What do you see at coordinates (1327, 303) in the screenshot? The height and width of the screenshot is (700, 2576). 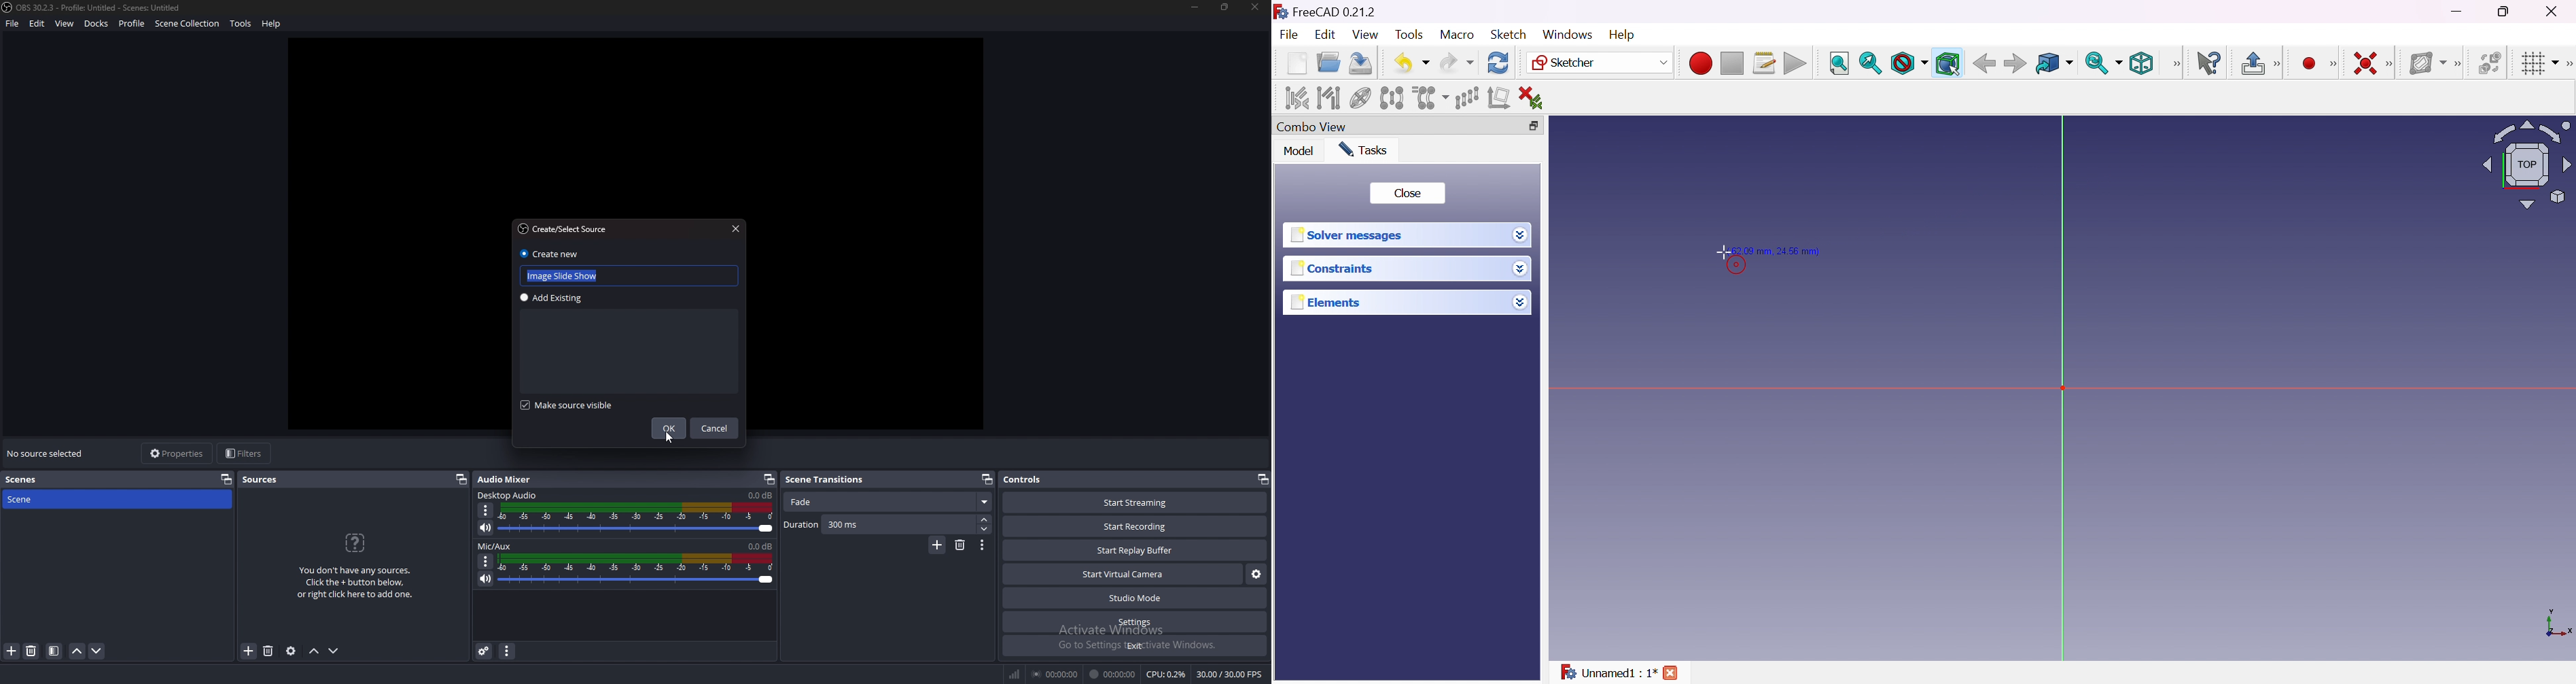 I see `Elements` at bounding box center [1327, 303].